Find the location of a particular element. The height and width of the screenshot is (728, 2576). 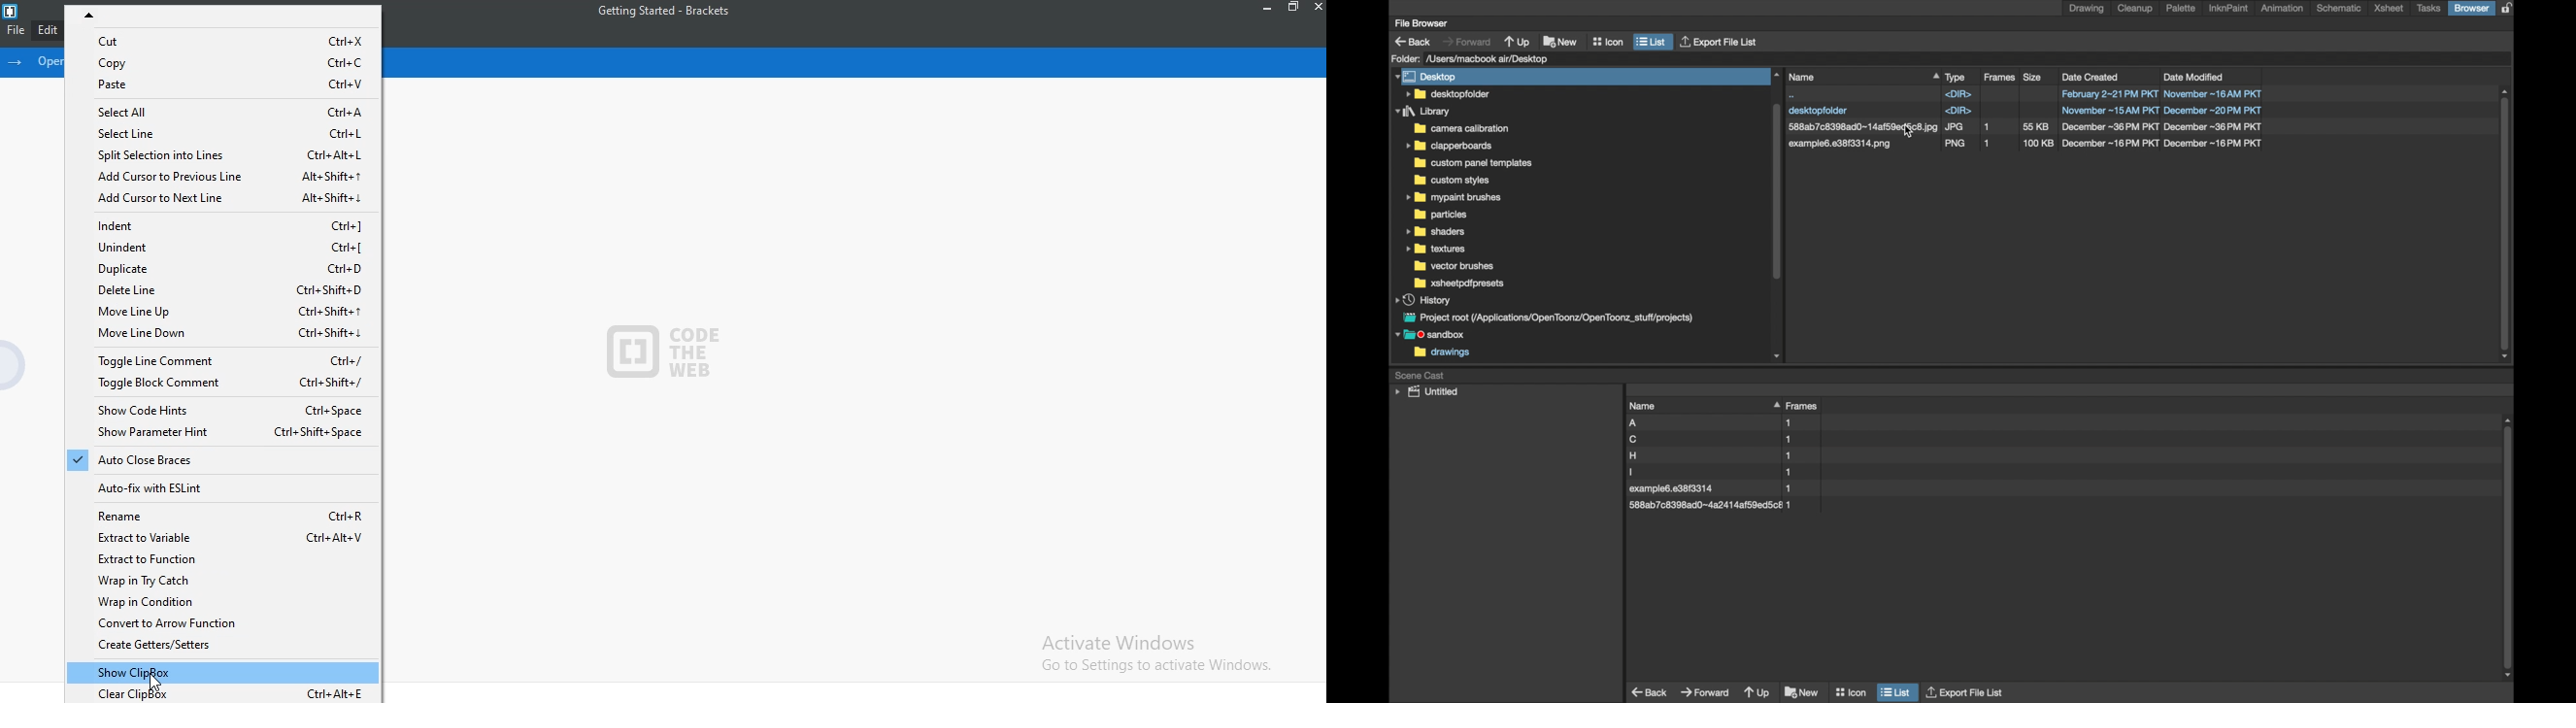

Show Code Hints is located at coordinates (217, 413).